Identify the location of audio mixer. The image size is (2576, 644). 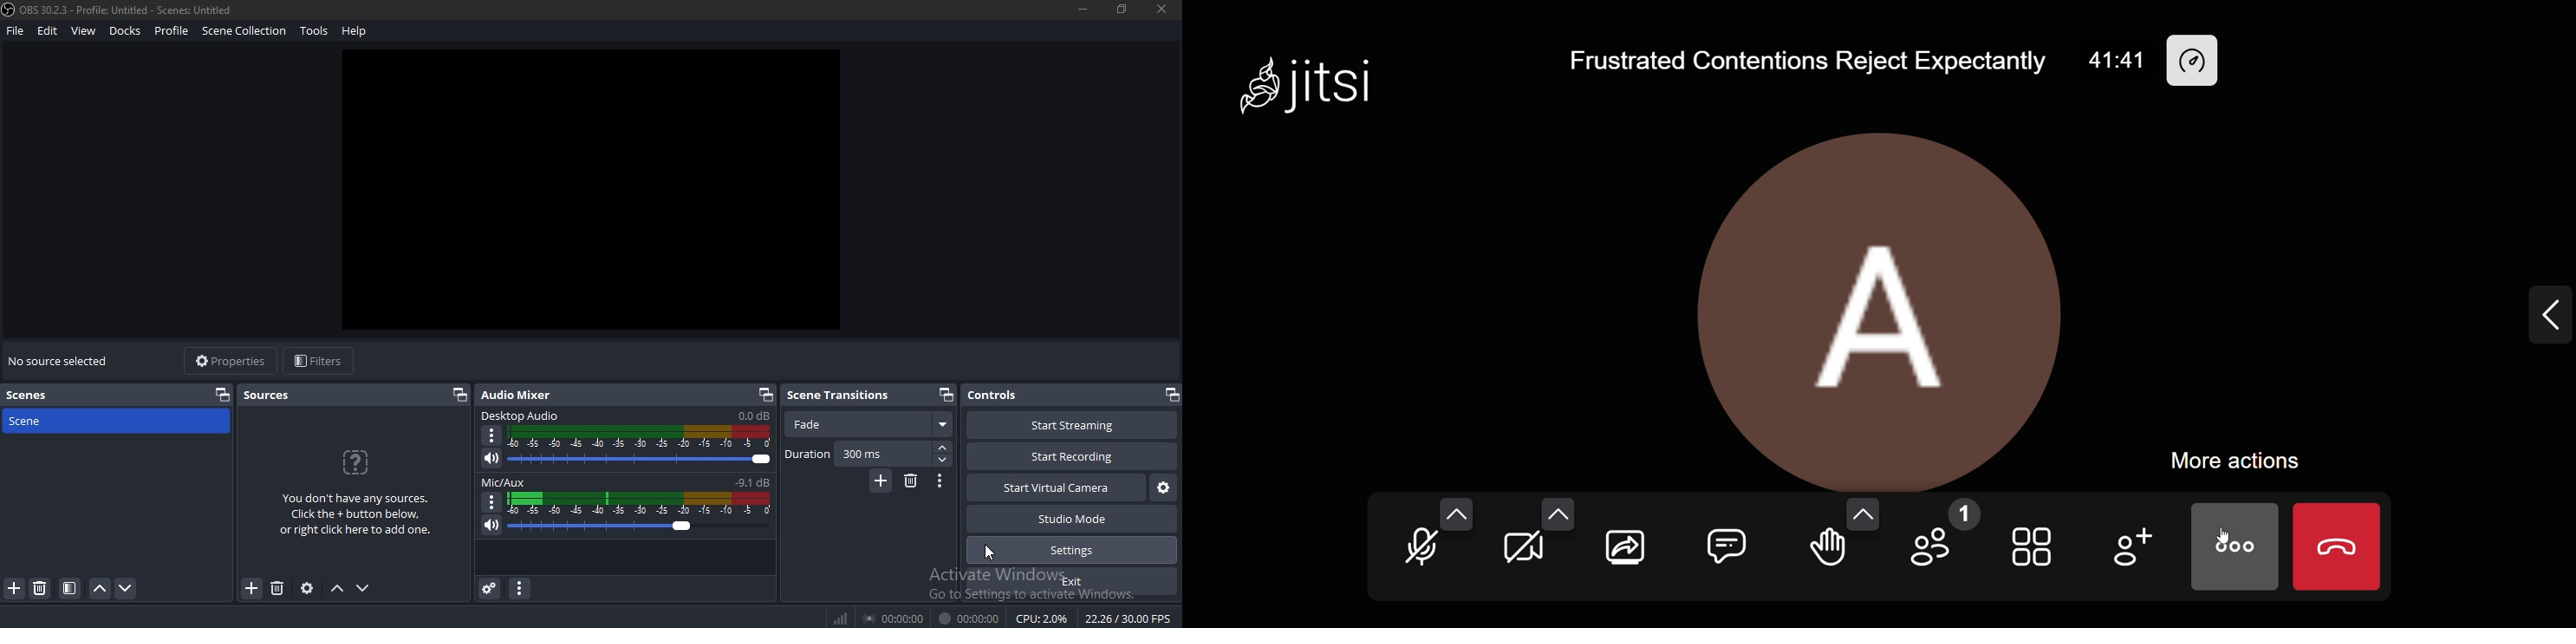
(521, 394).